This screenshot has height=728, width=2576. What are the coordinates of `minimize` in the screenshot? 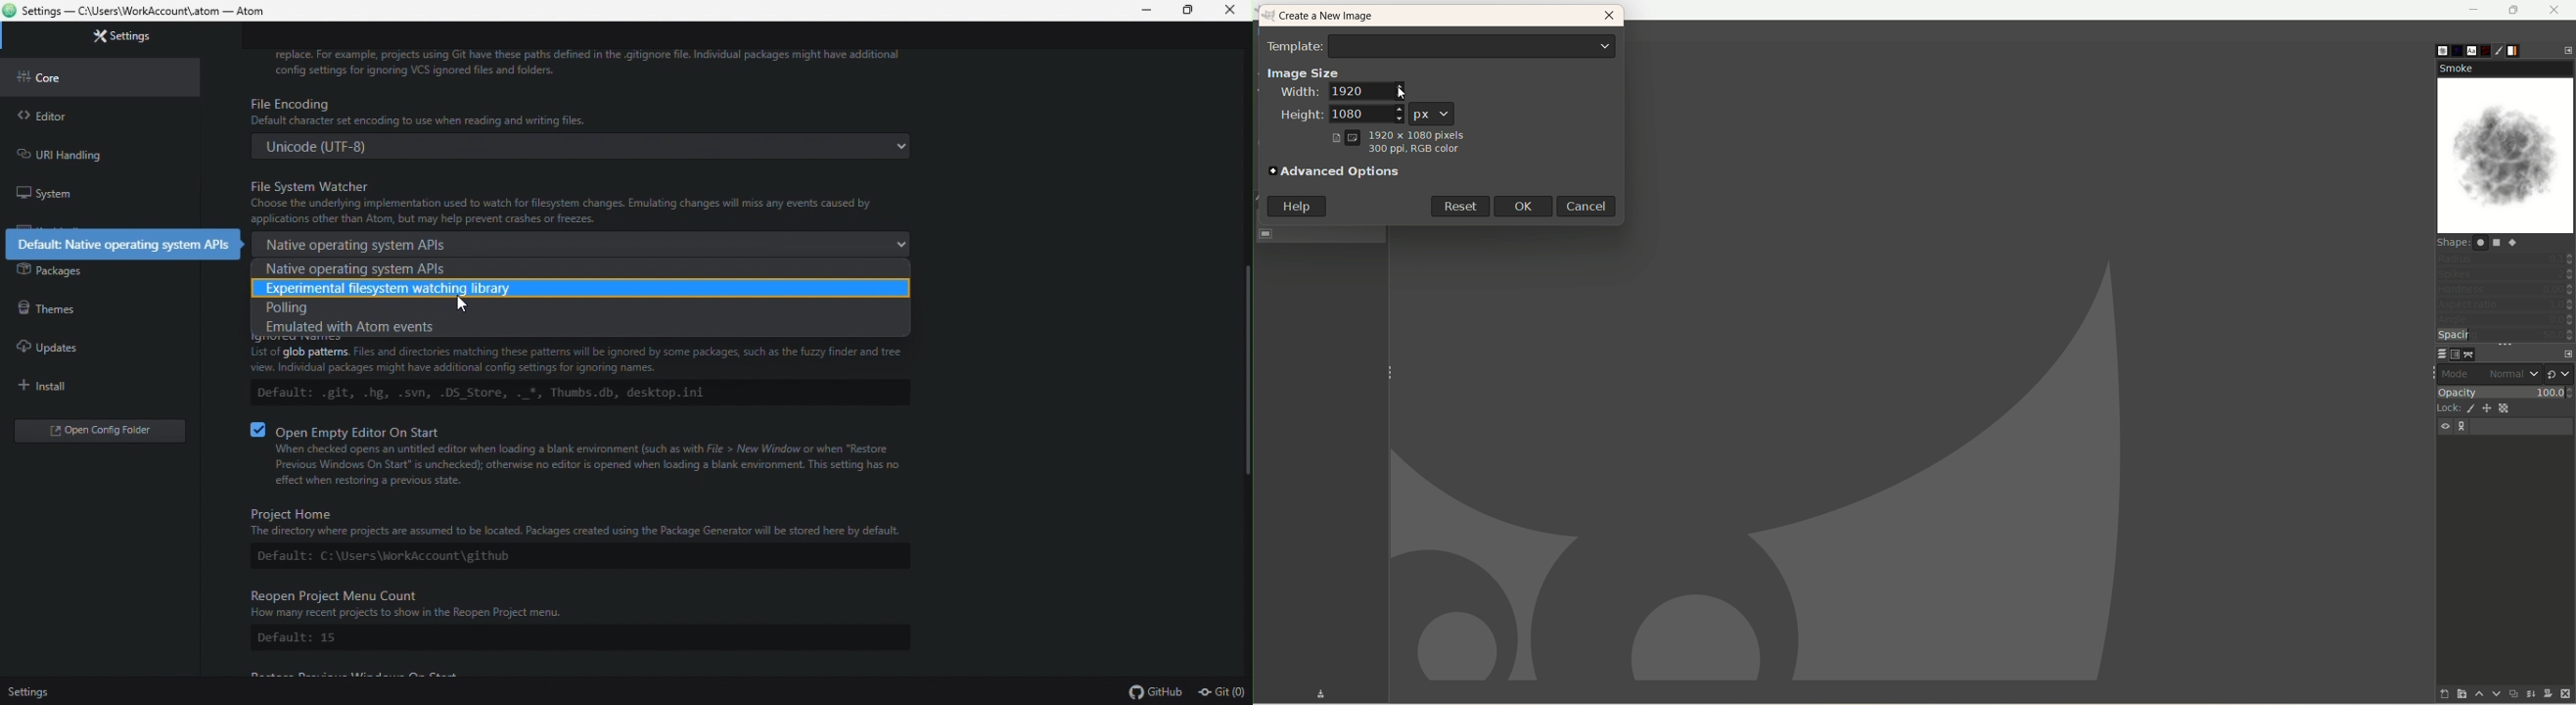 It's located at (2475, 10).